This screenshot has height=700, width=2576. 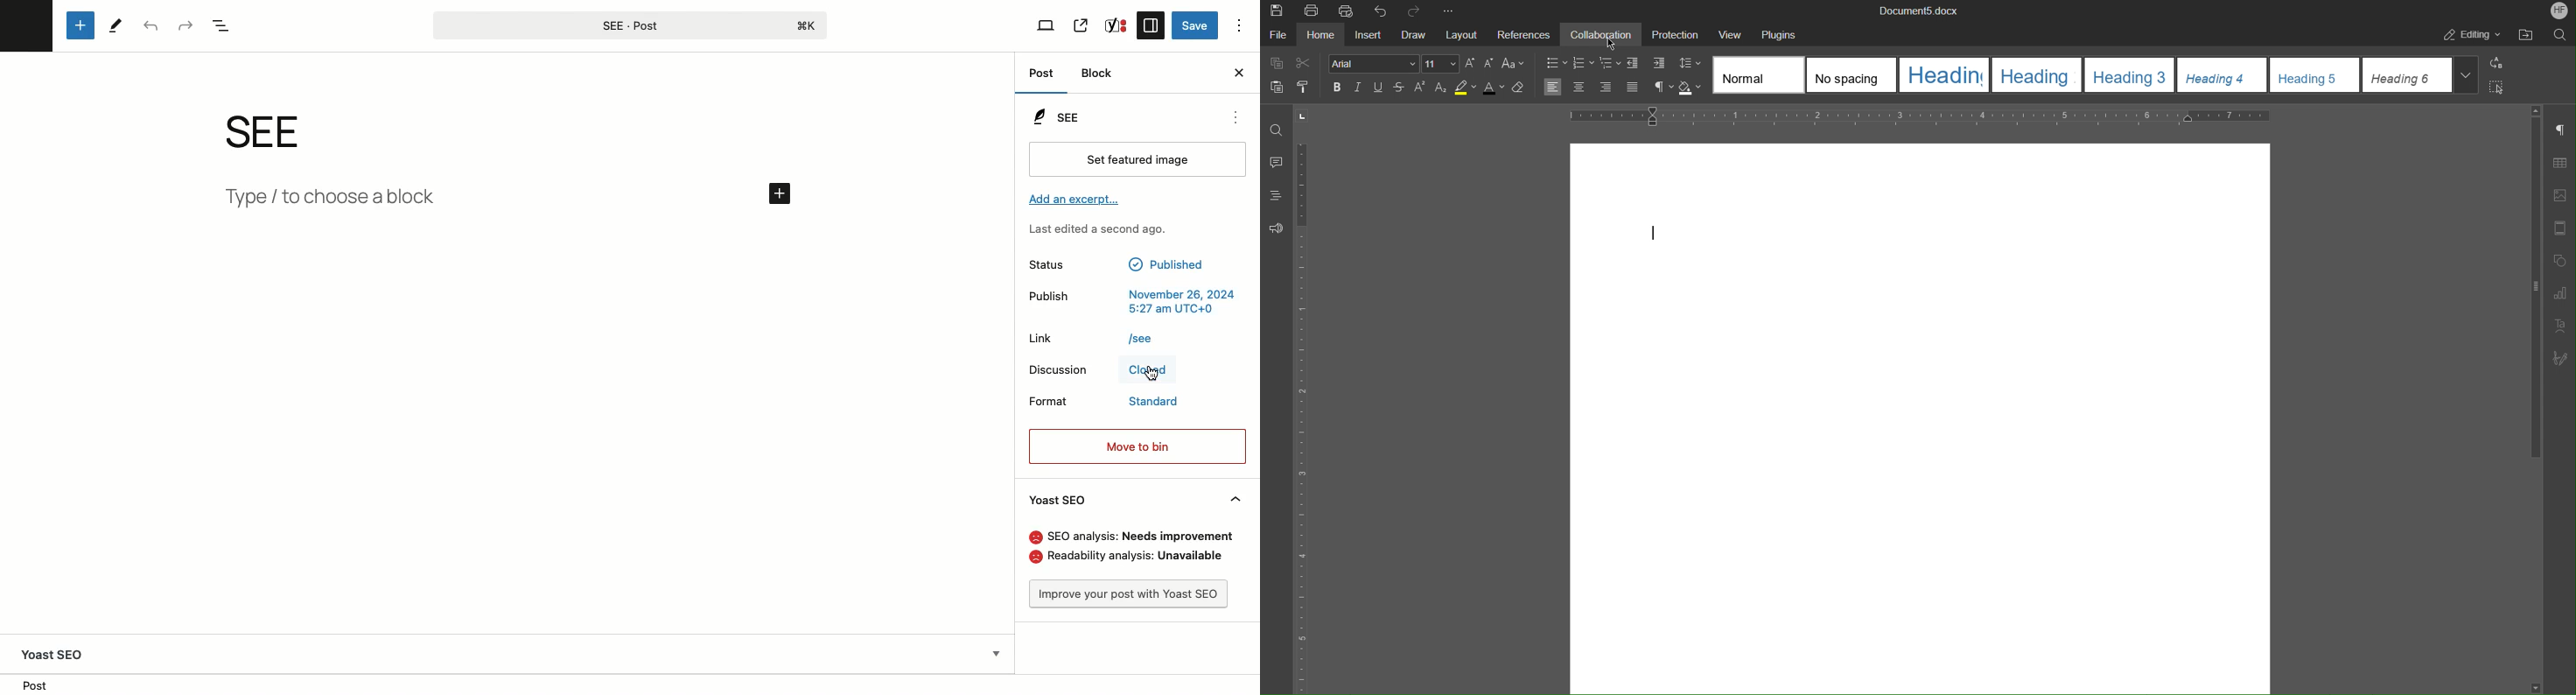 What do you see at coordinates (224, 25) in the screenshot?
I see `Document overview` at bounding box center [224, 25].